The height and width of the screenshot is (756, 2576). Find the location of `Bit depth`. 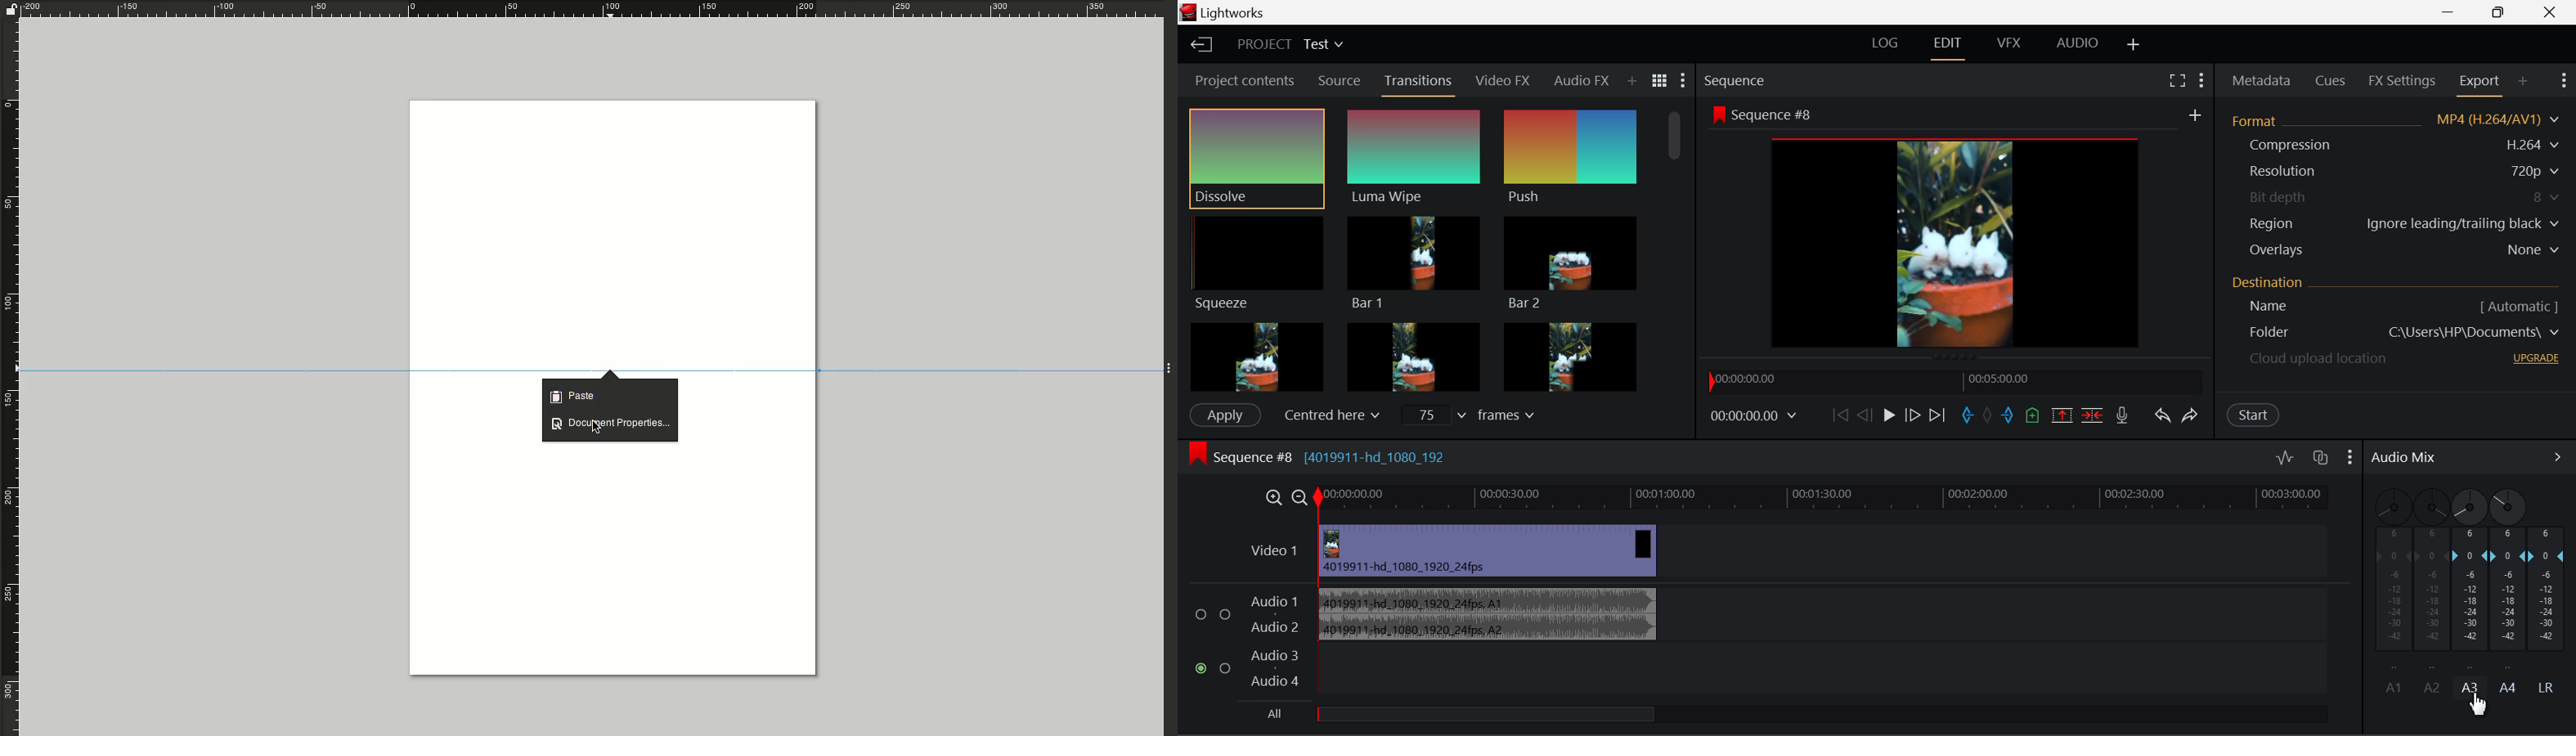

Bit depth is located at coordinates (2395, 197).